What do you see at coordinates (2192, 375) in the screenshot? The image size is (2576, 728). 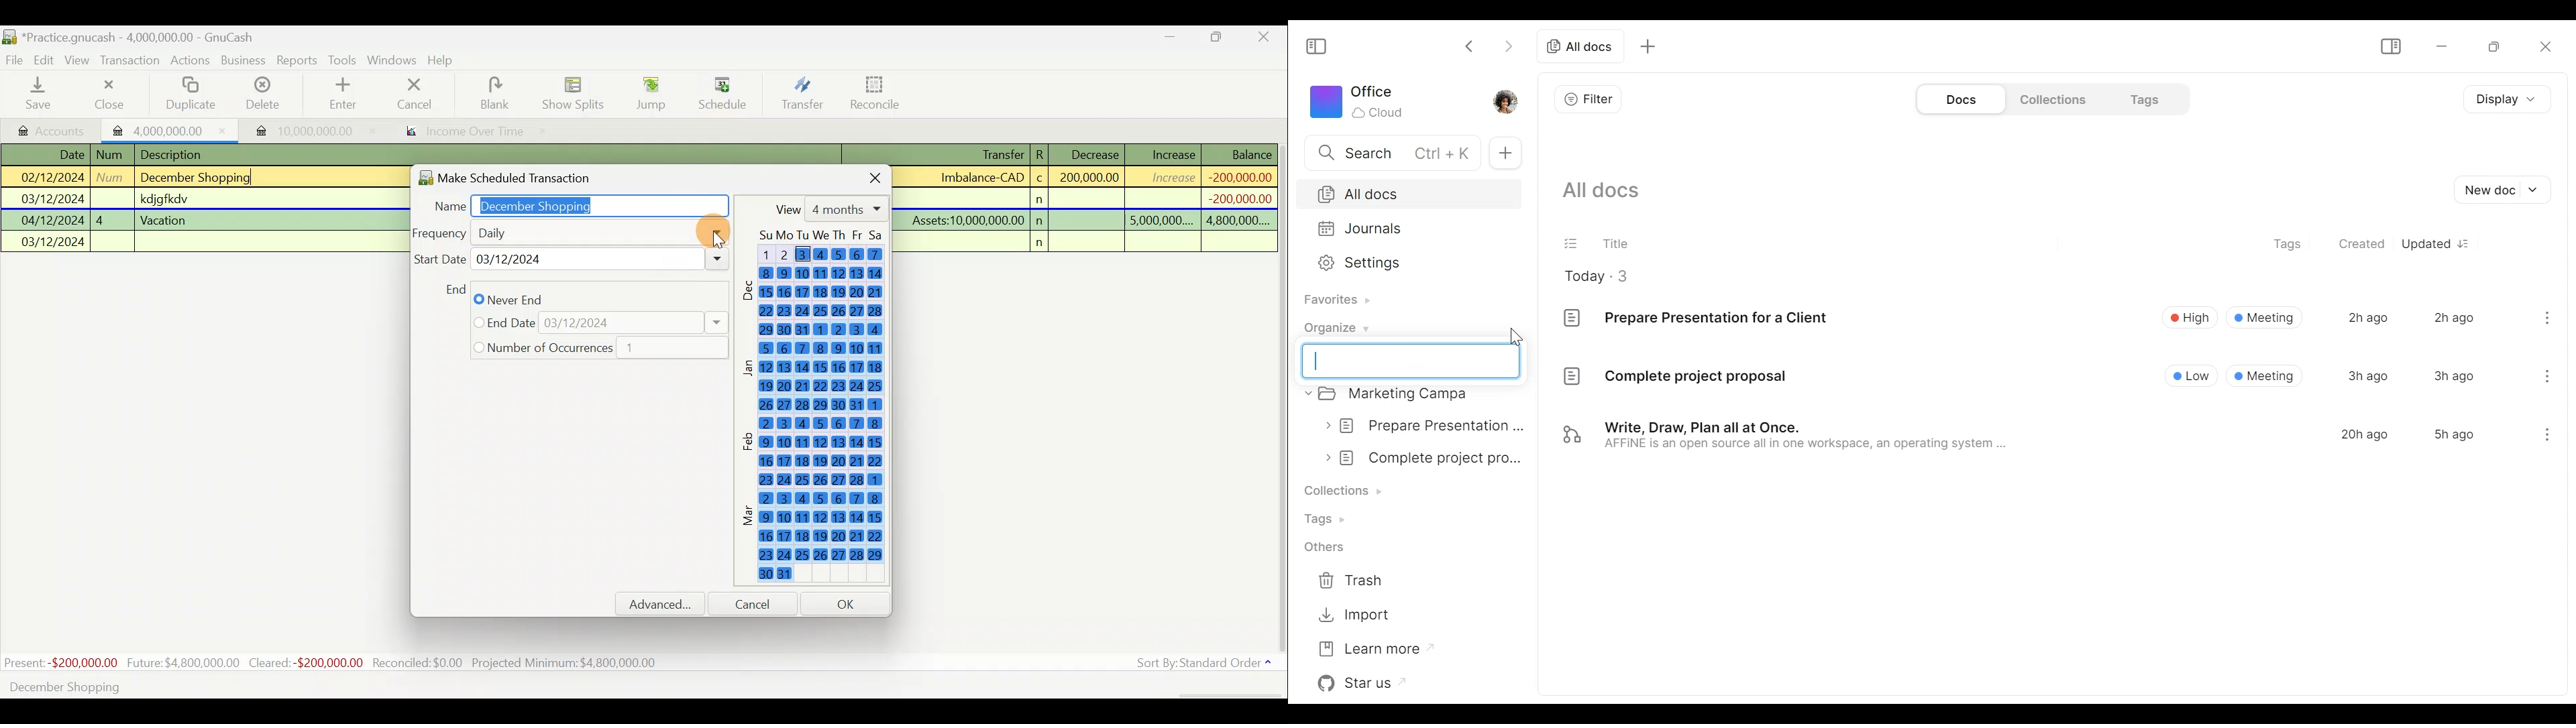 I see `Low` at bounding box center [2192, 375].